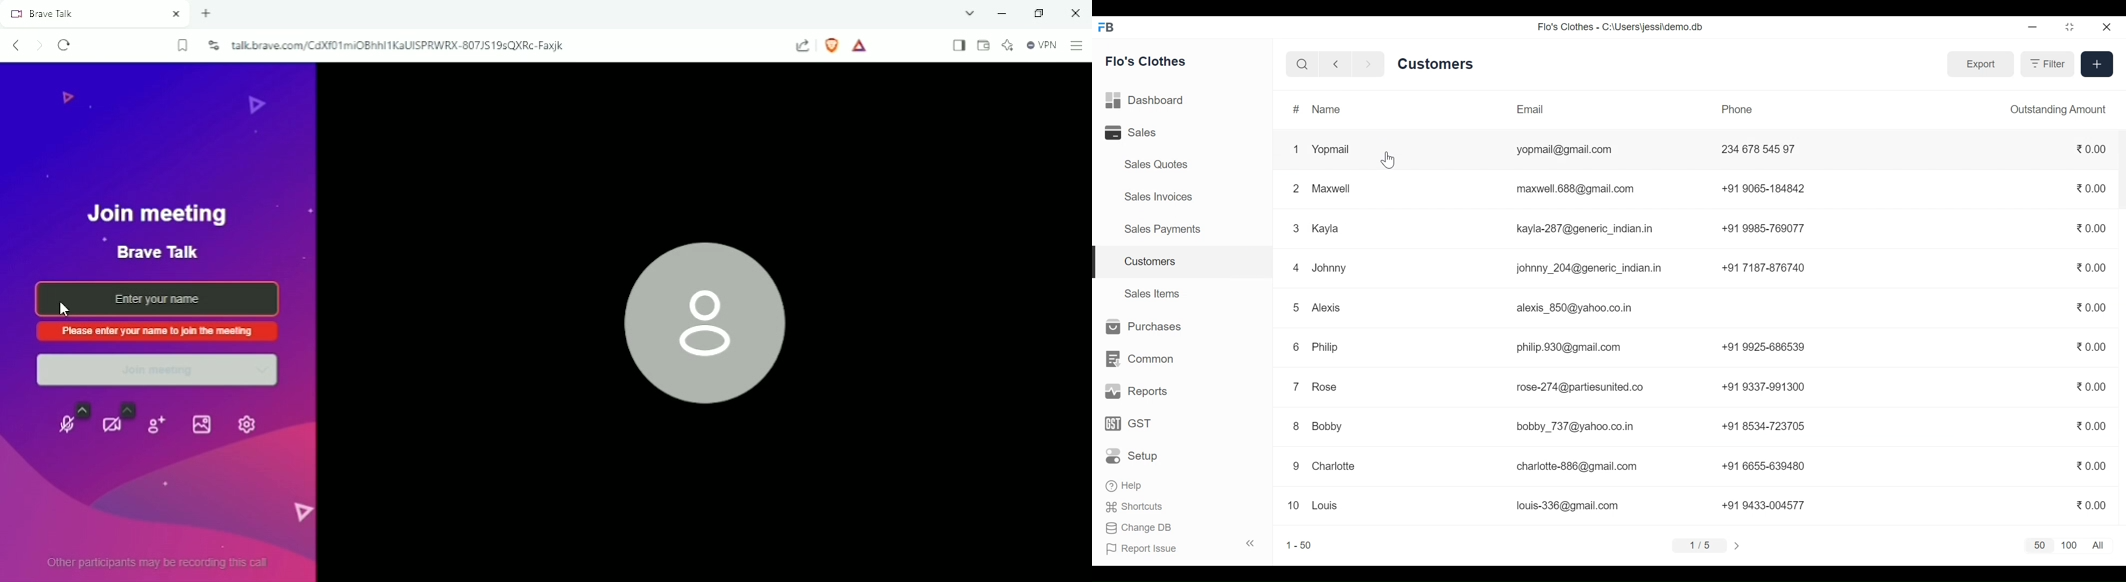 Image resolution: width=2128 pixels, height=588 pixels. I want to click on charlotte-886@gmail.com, so click(1581, 467).